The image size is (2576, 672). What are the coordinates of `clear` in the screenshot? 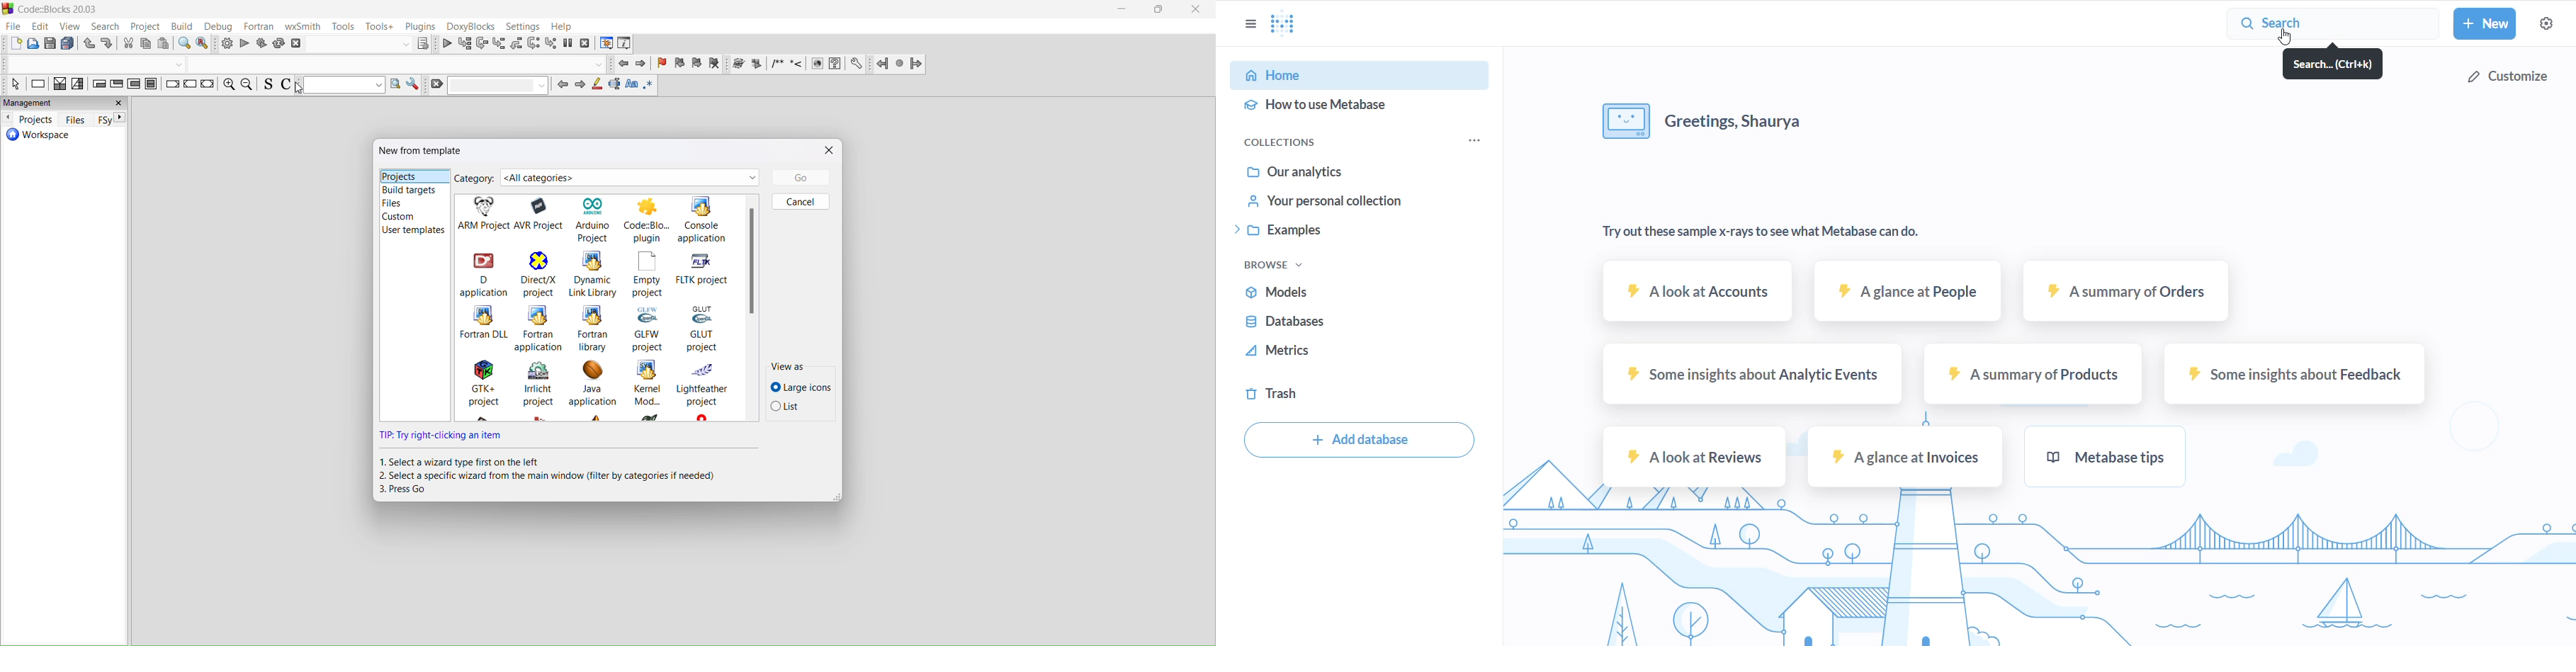 It's located at (488, 86).